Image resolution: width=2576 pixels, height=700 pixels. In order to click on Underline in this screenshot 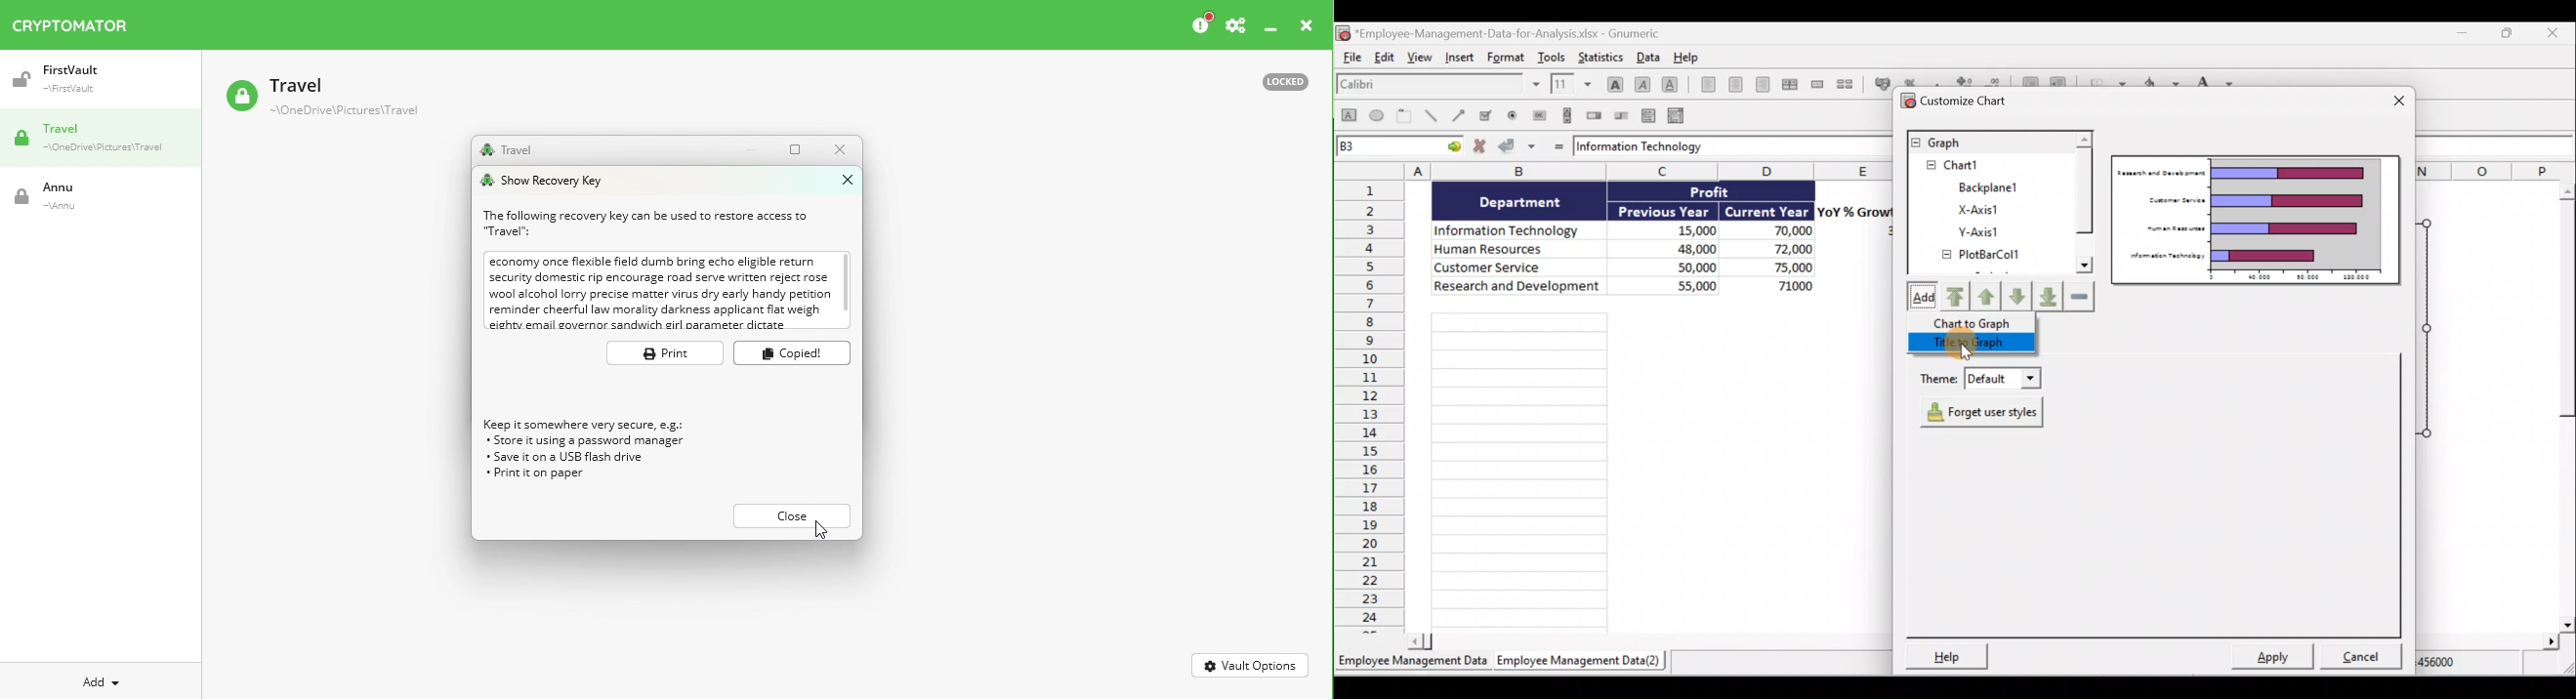, I will do `click(1671, 82)`.